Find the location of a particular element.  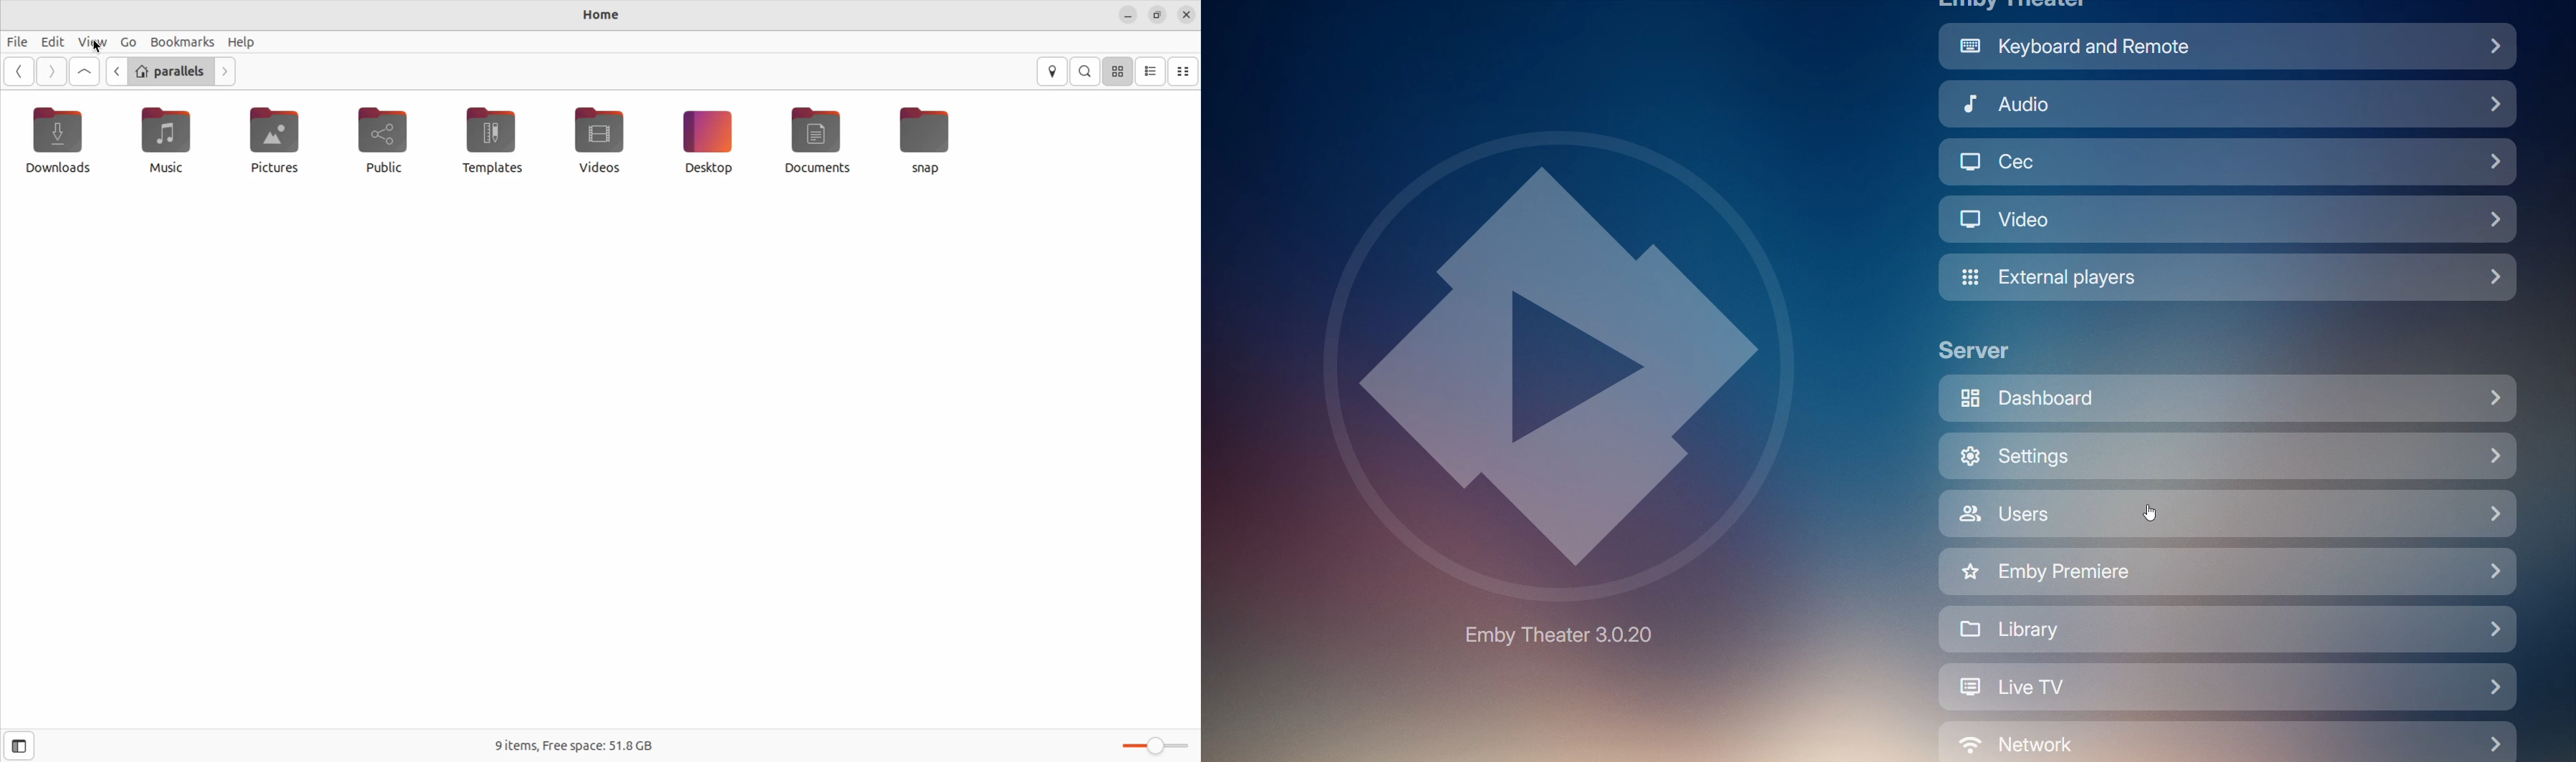

Emby Theater is located at coordinates (1569, 639).